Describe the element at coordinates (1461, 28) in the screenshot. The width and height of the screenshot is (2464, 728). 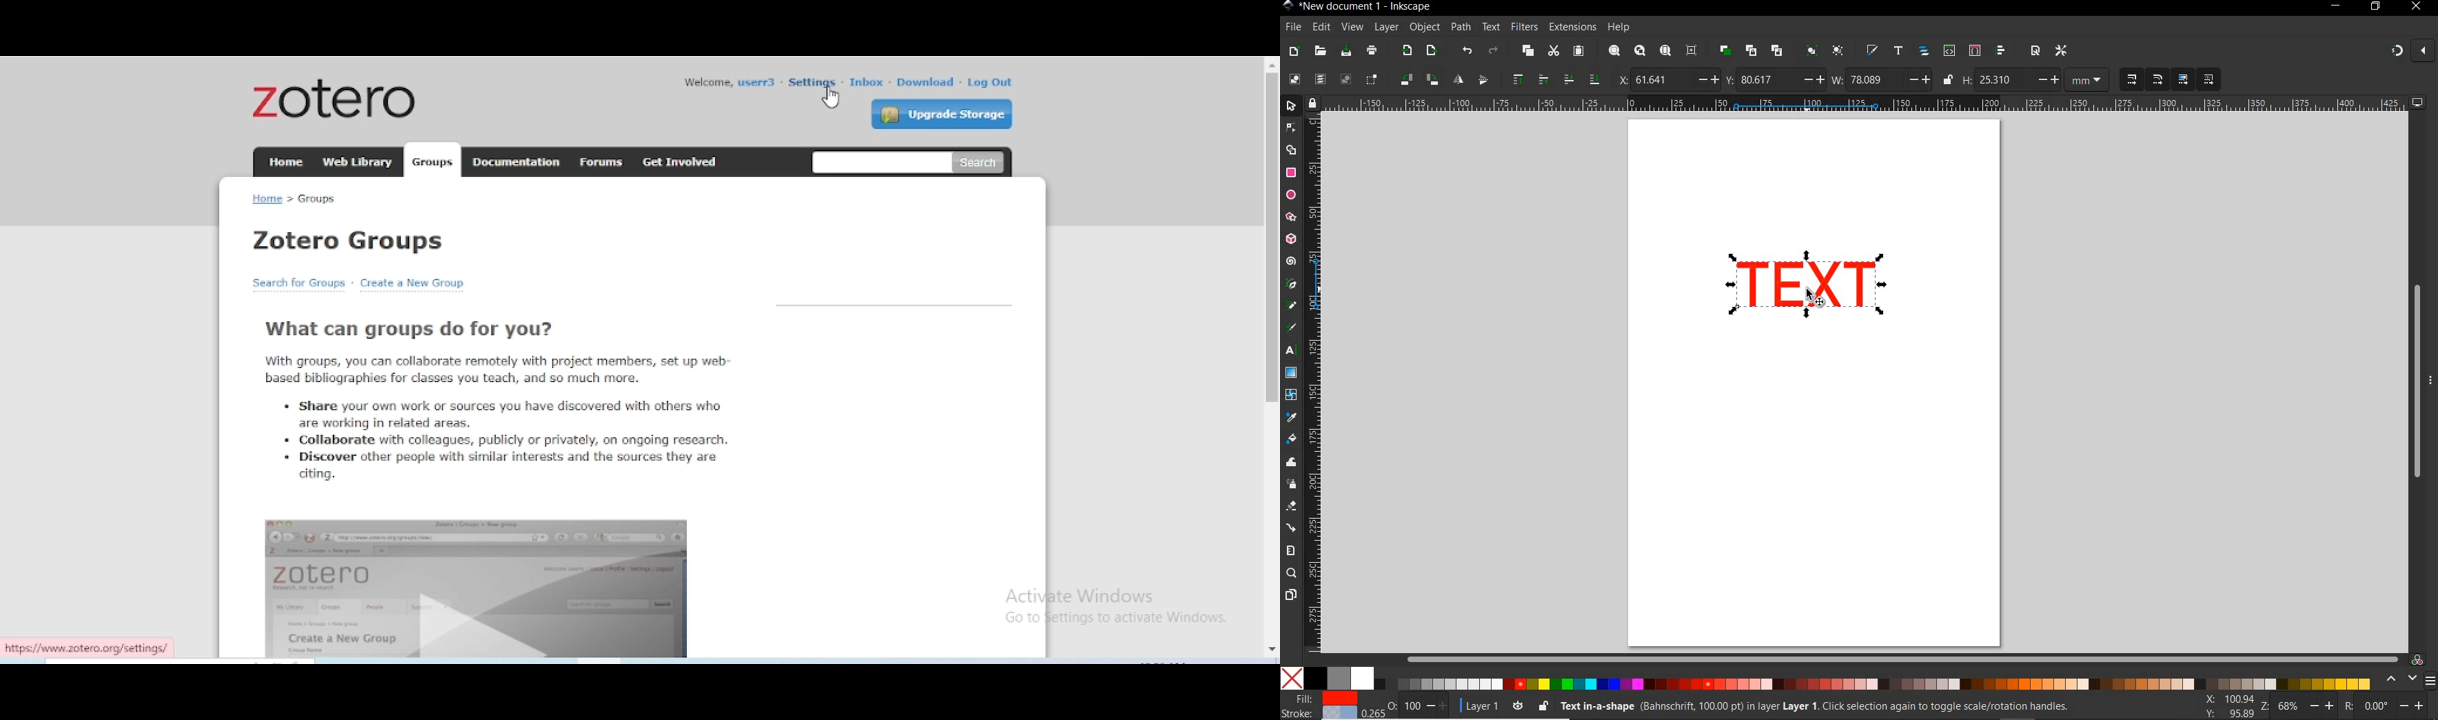
I see `path` at that location.